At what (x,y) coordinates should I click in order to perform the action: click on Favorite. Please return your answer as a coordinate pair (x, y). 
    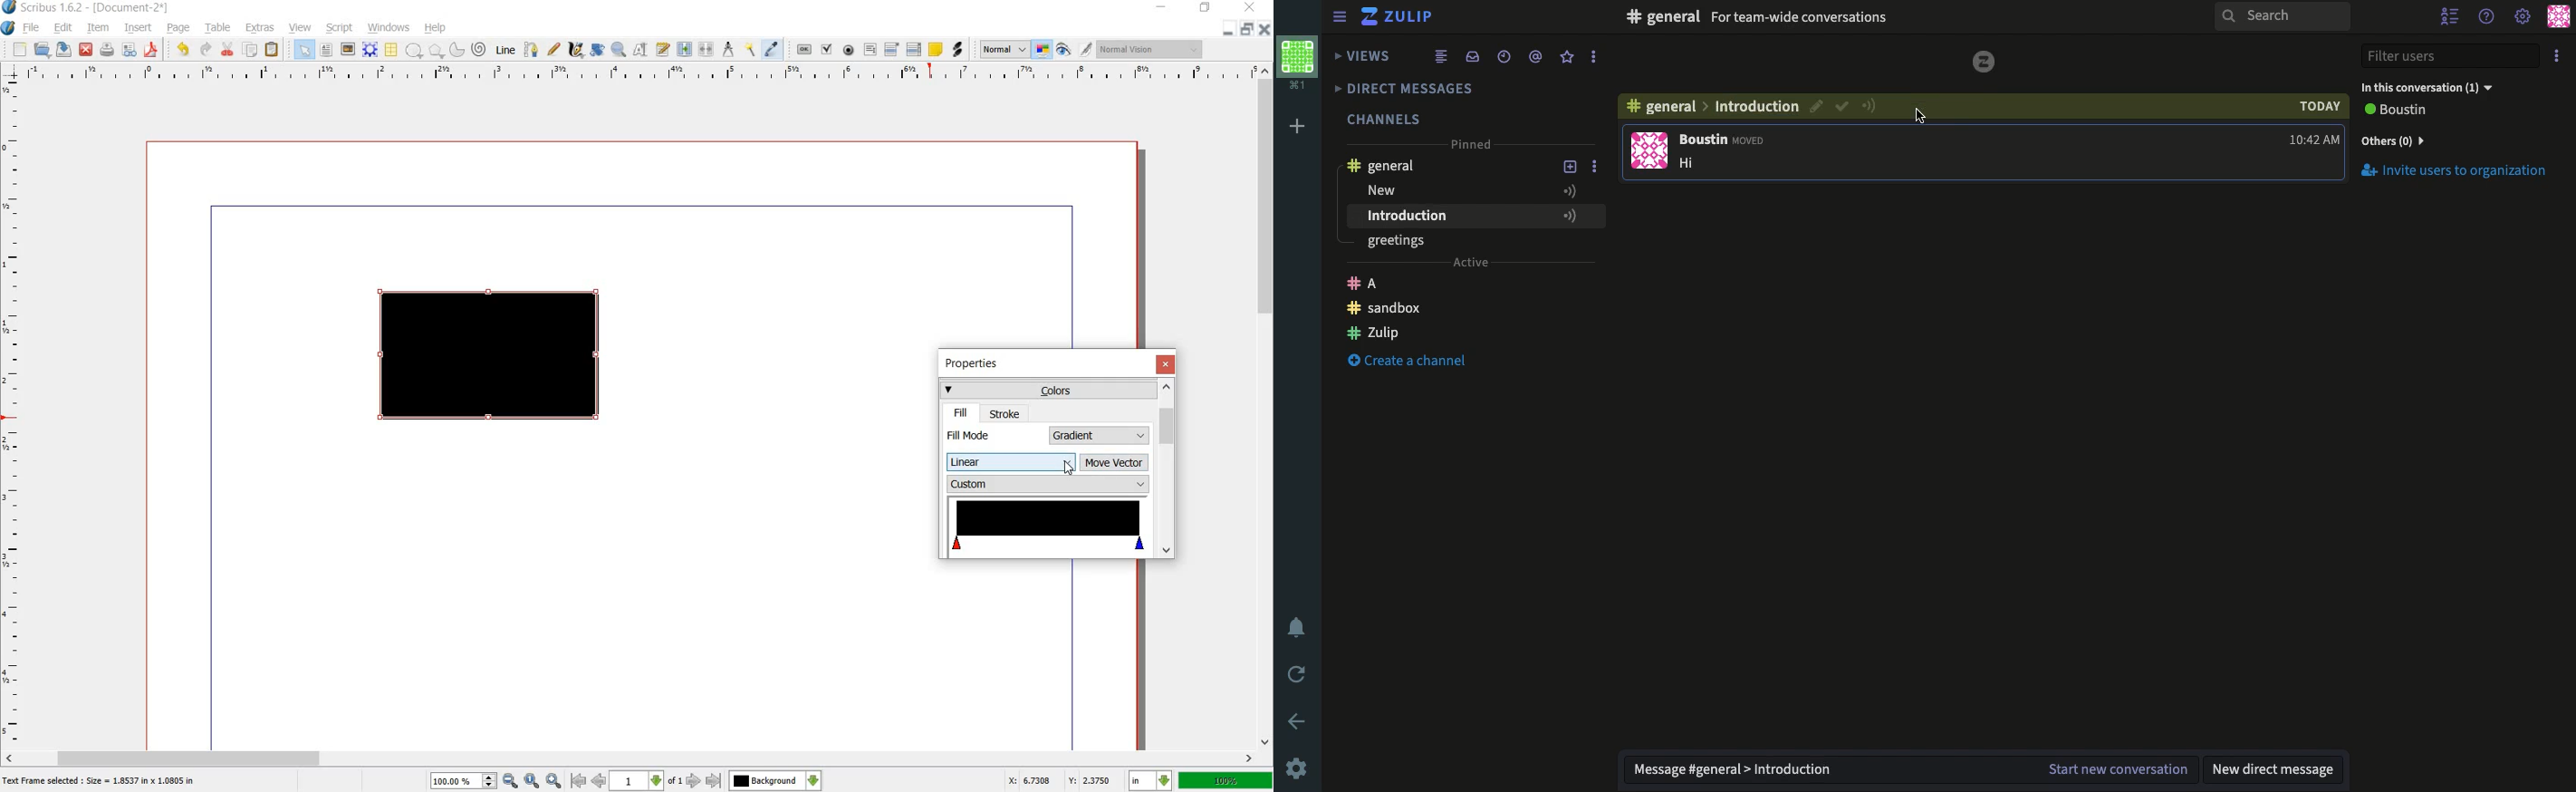
    Looking at the image, I should click on (1568, 57).